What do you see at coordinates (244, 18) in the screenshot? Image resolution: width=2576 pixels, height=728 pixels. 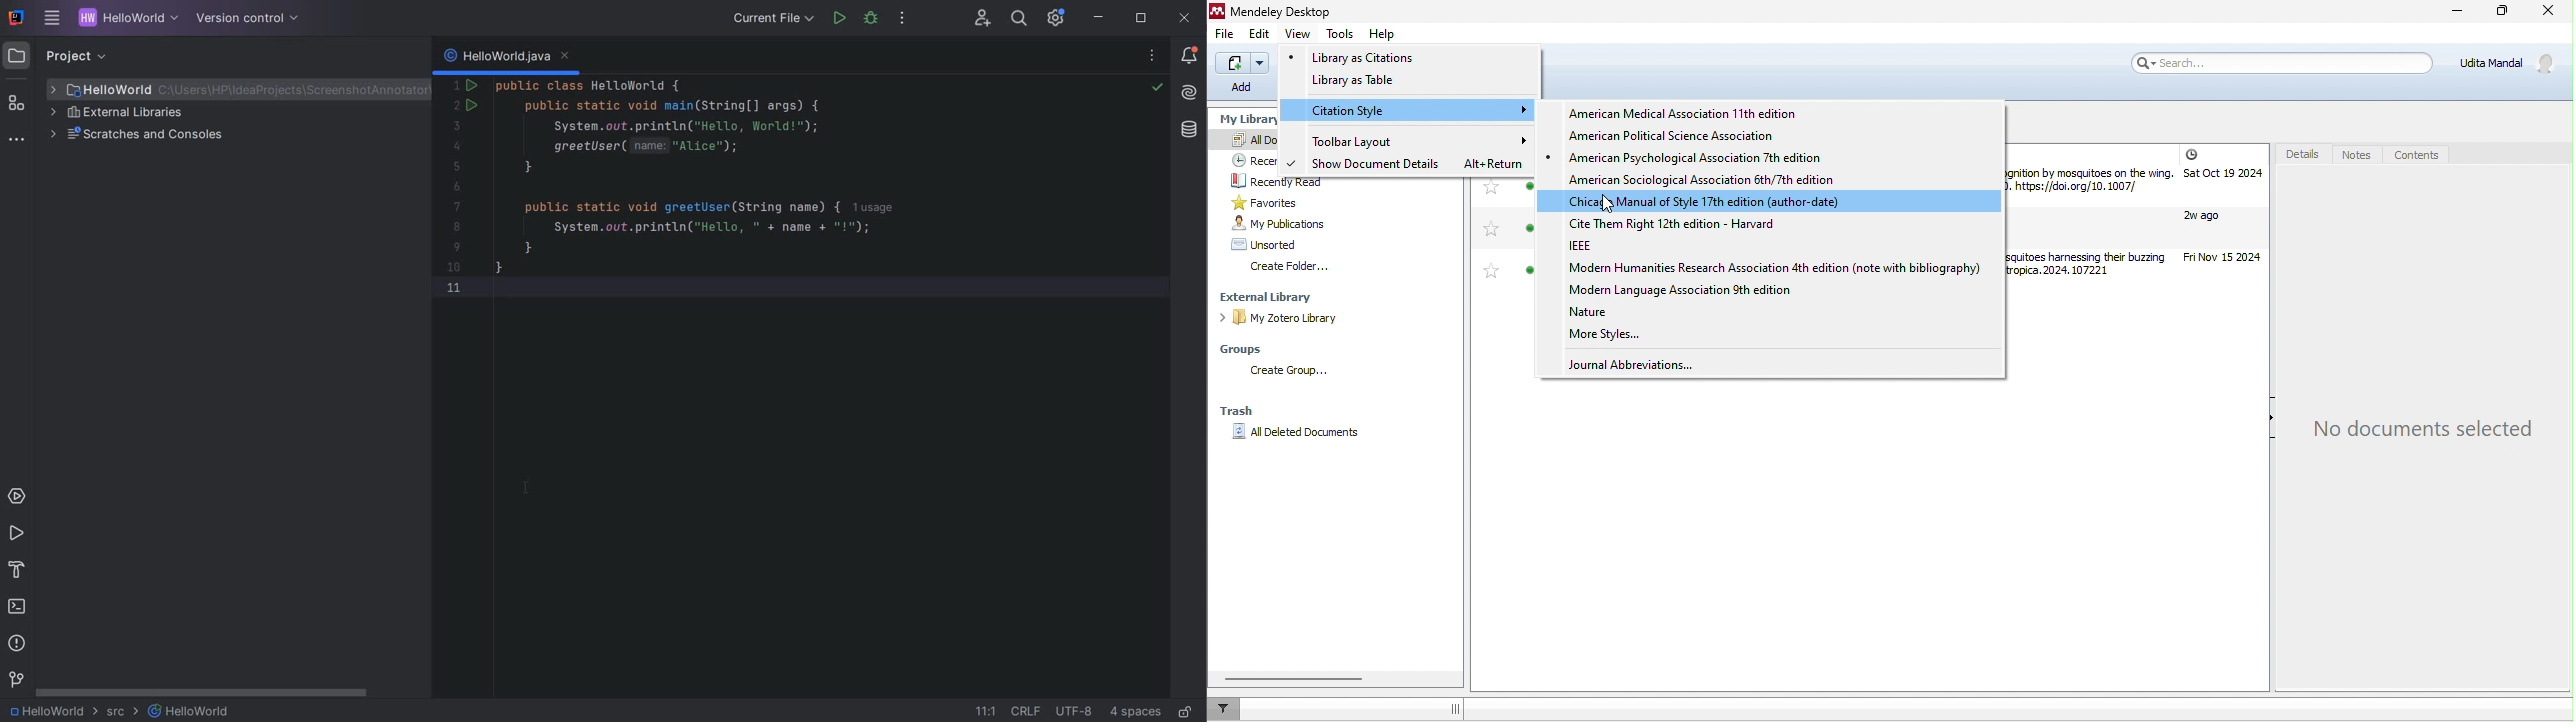 I see `VERSION CONTROL` at bounding box center [244, 18].